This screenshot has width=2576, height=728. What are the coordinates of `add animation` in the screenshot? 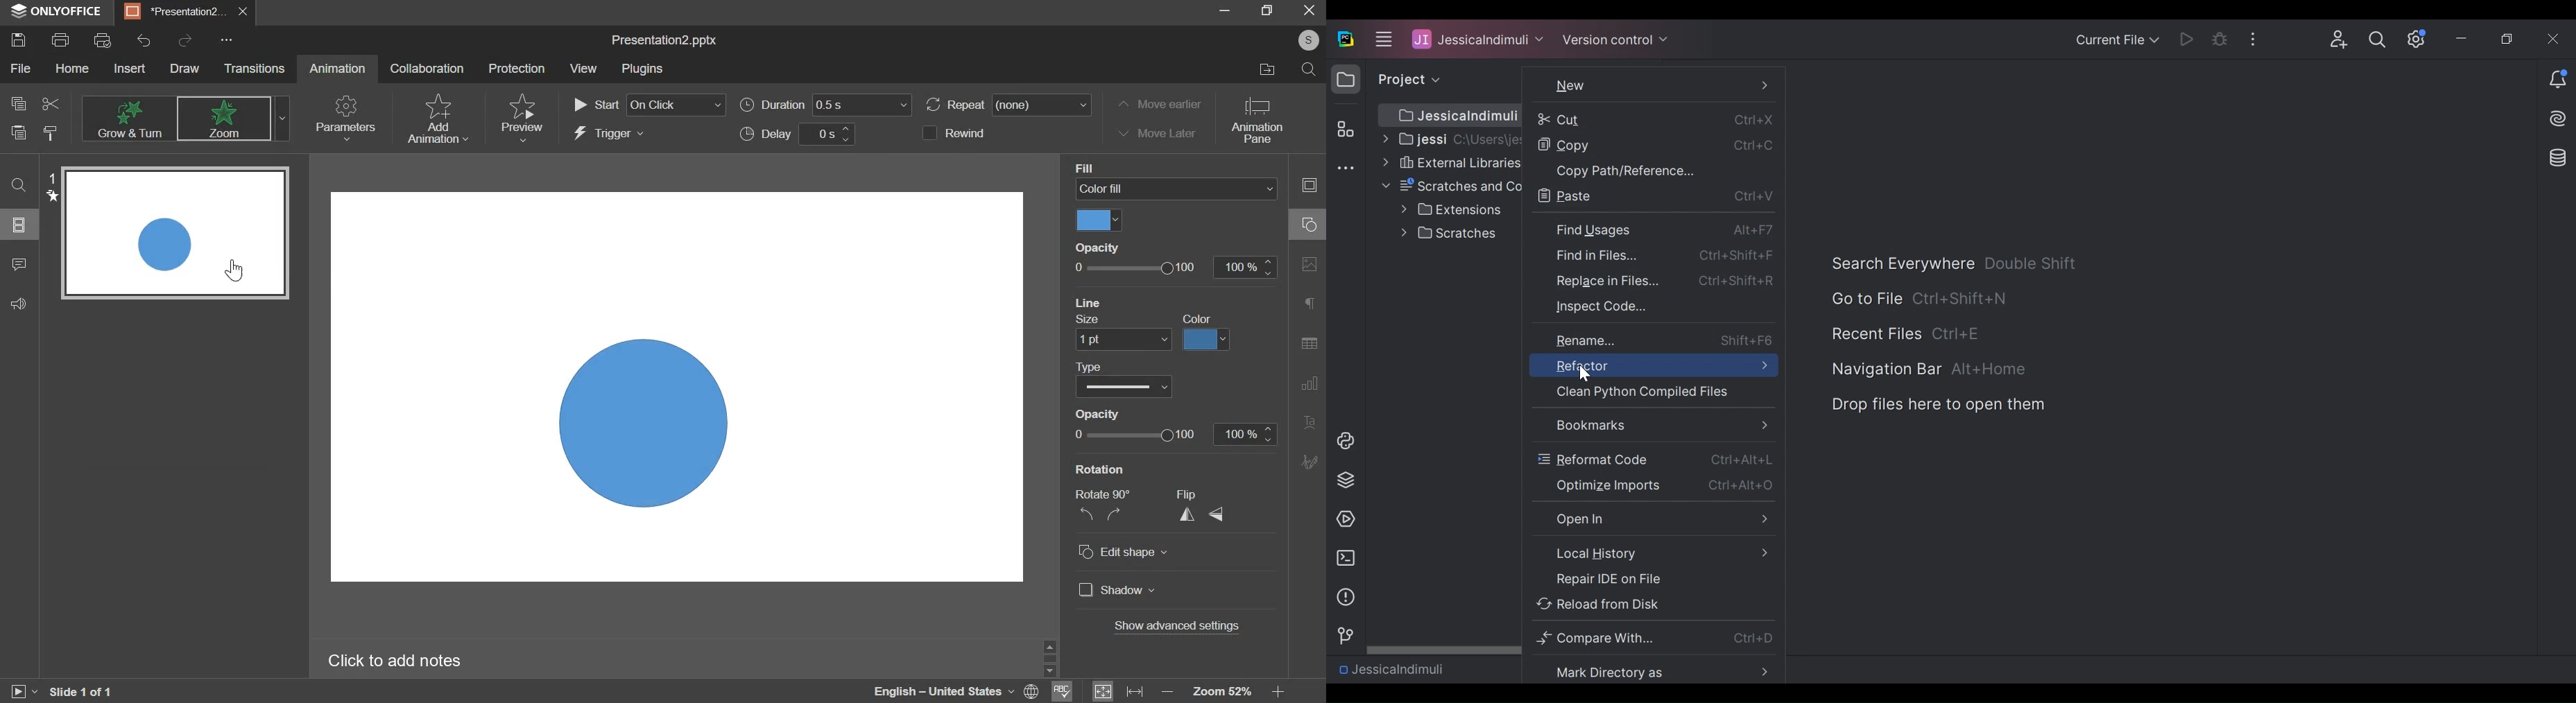 It's located at (437, 117).